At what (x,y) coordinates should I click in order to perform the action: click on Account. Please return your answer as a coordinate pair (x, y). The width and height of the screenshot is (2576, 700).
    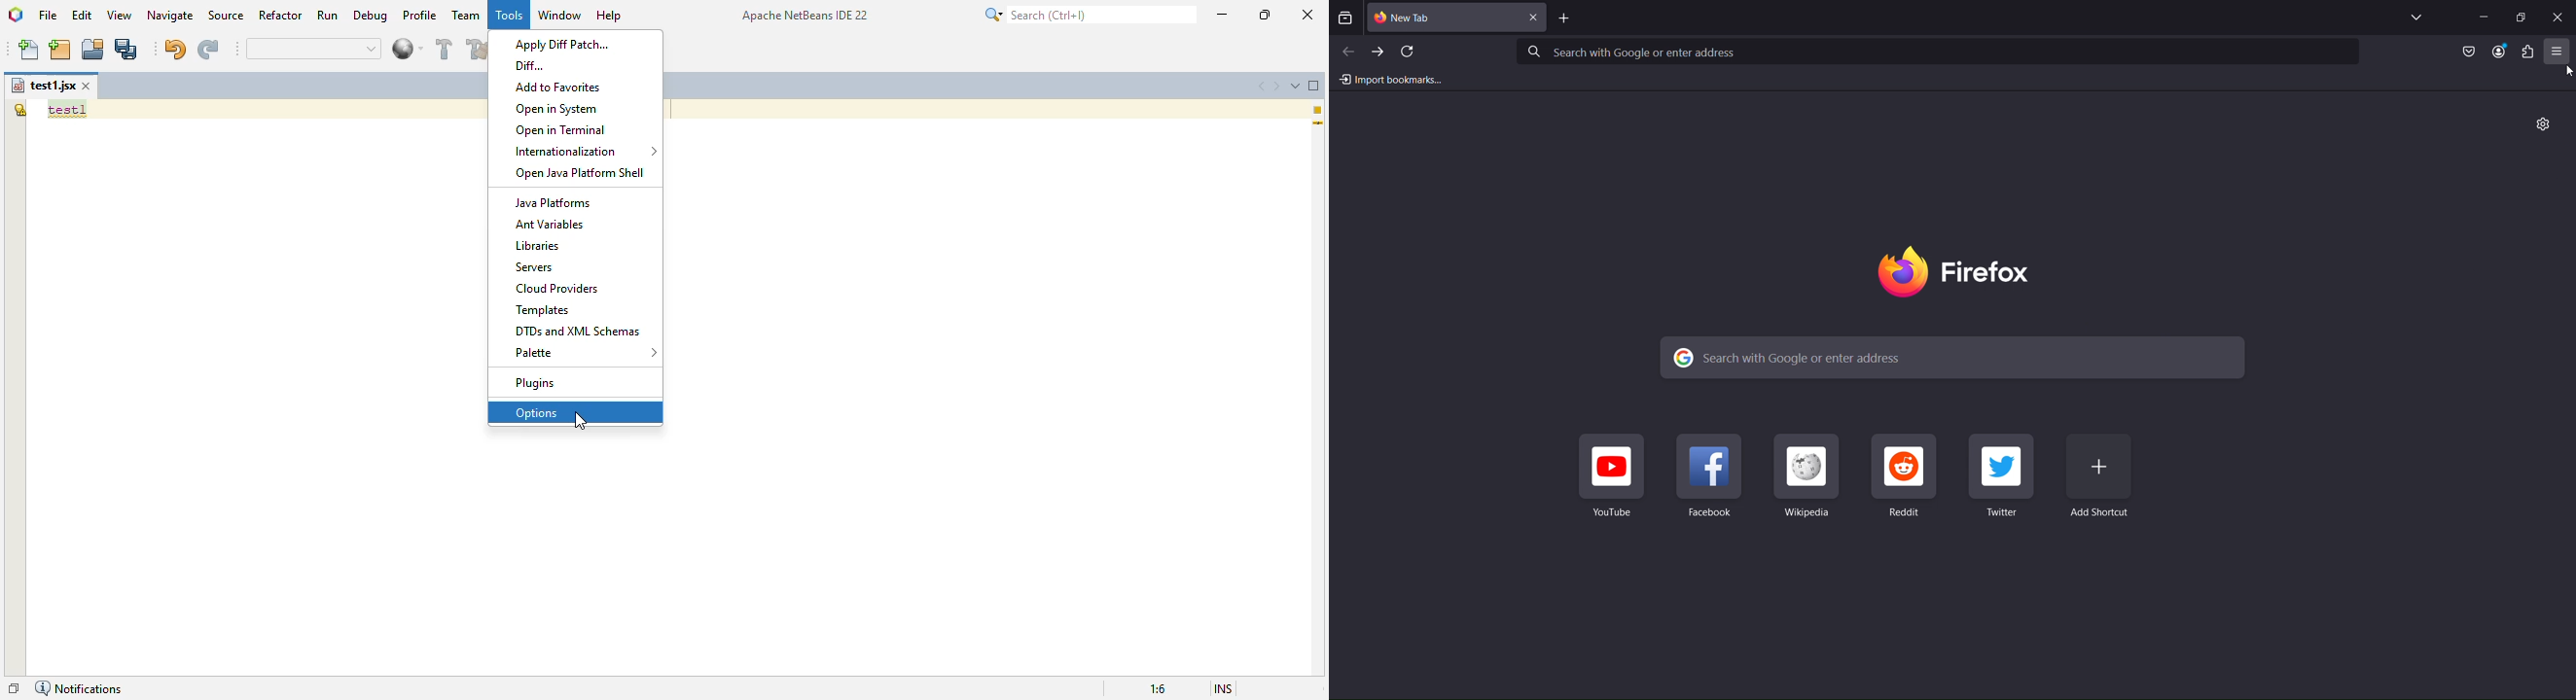
    Looking at the image, I should click on (2502, 53).